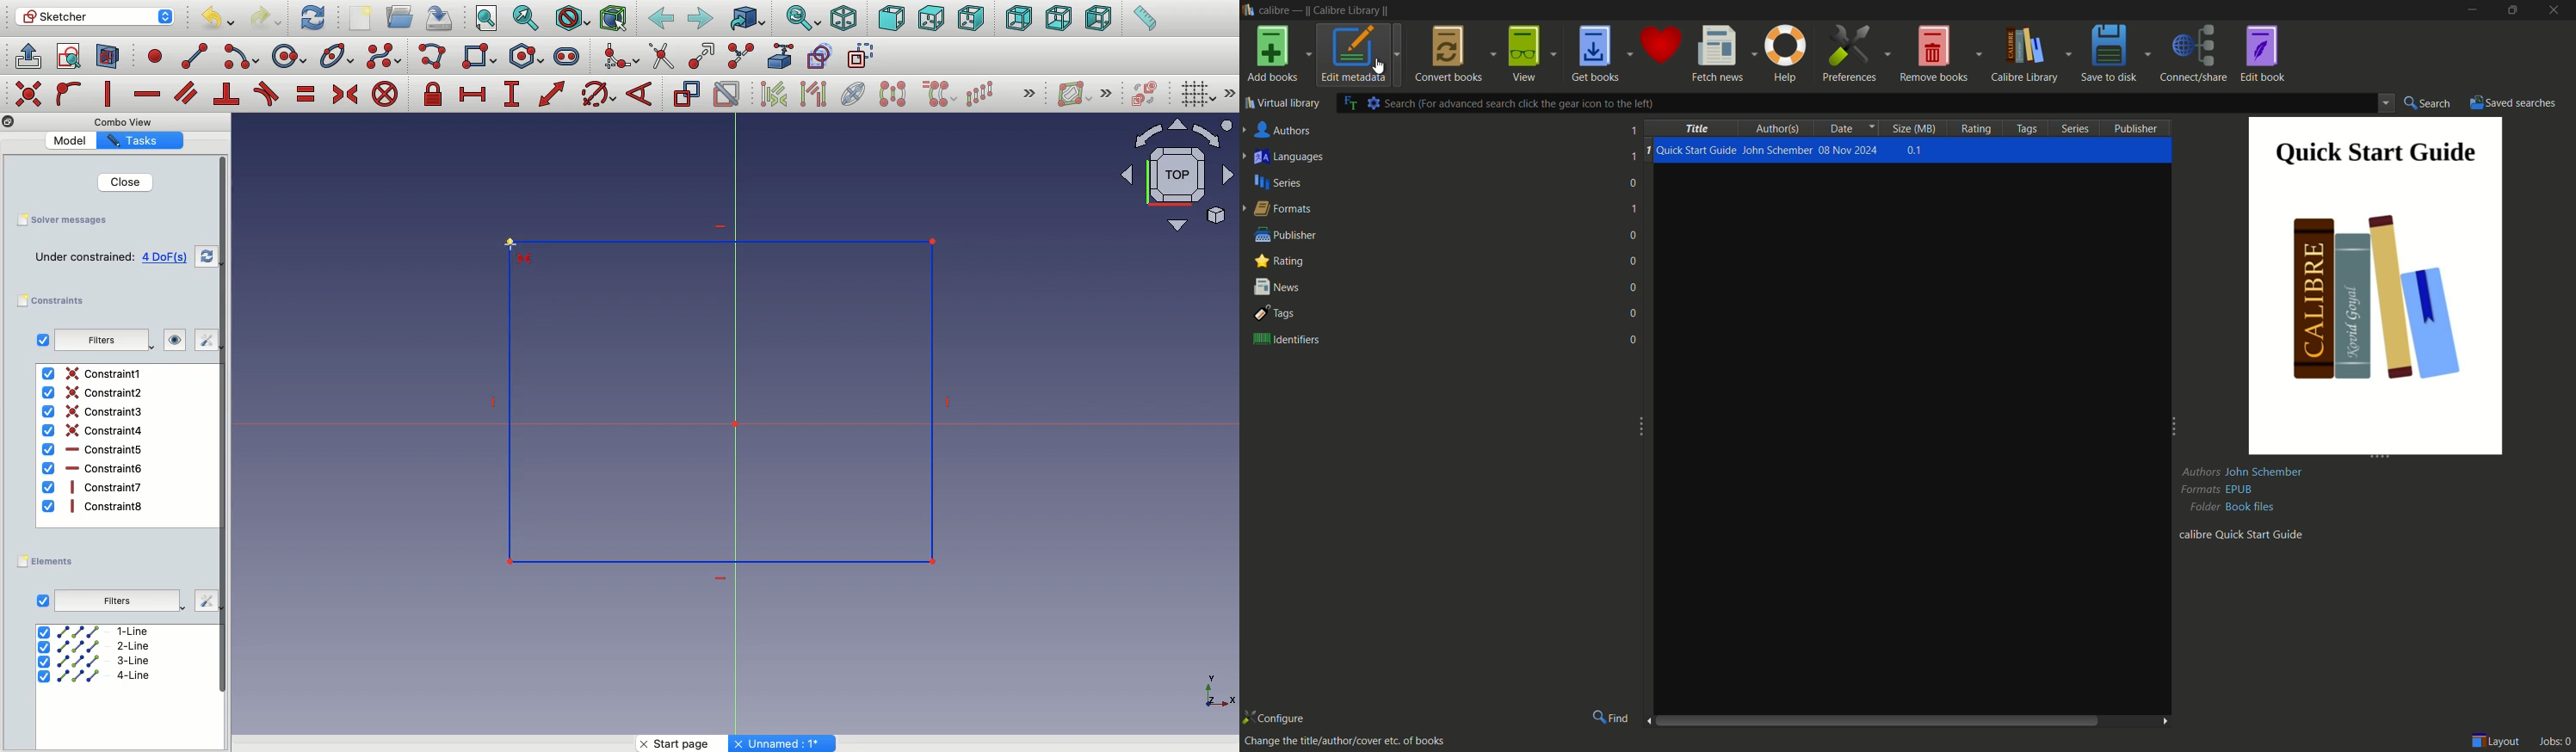 The height and width of the screenshot is (756, 2576). I want to click on Draw style, so click(571, 19).